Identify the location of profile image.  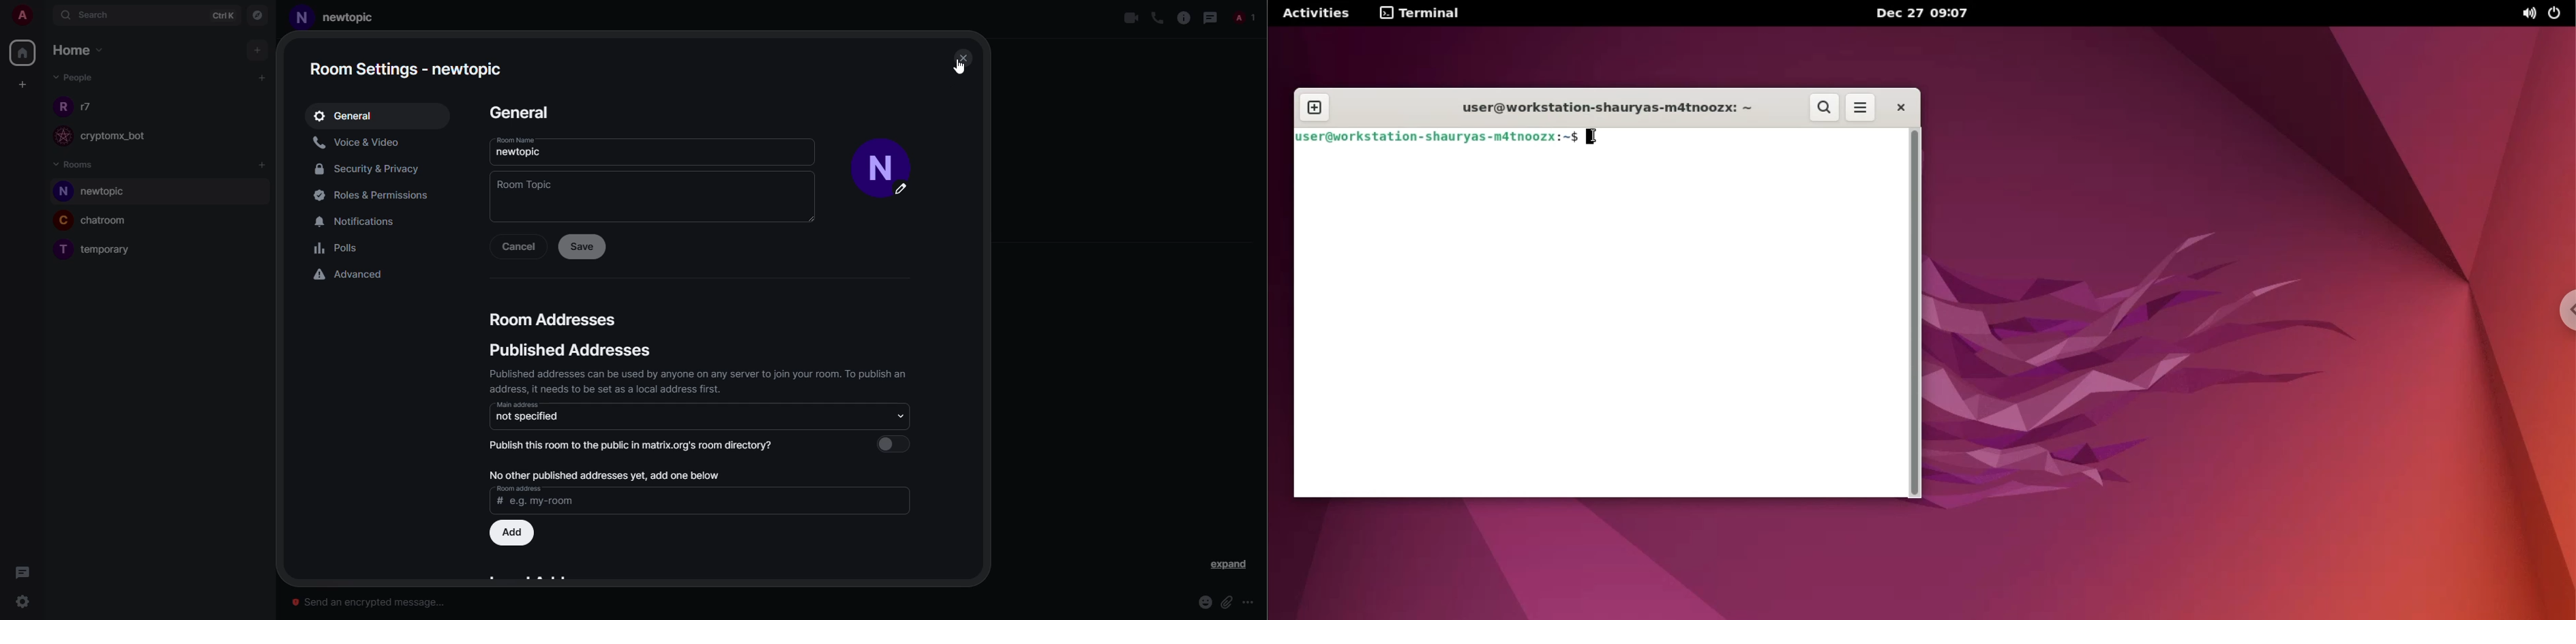
(61, 106).